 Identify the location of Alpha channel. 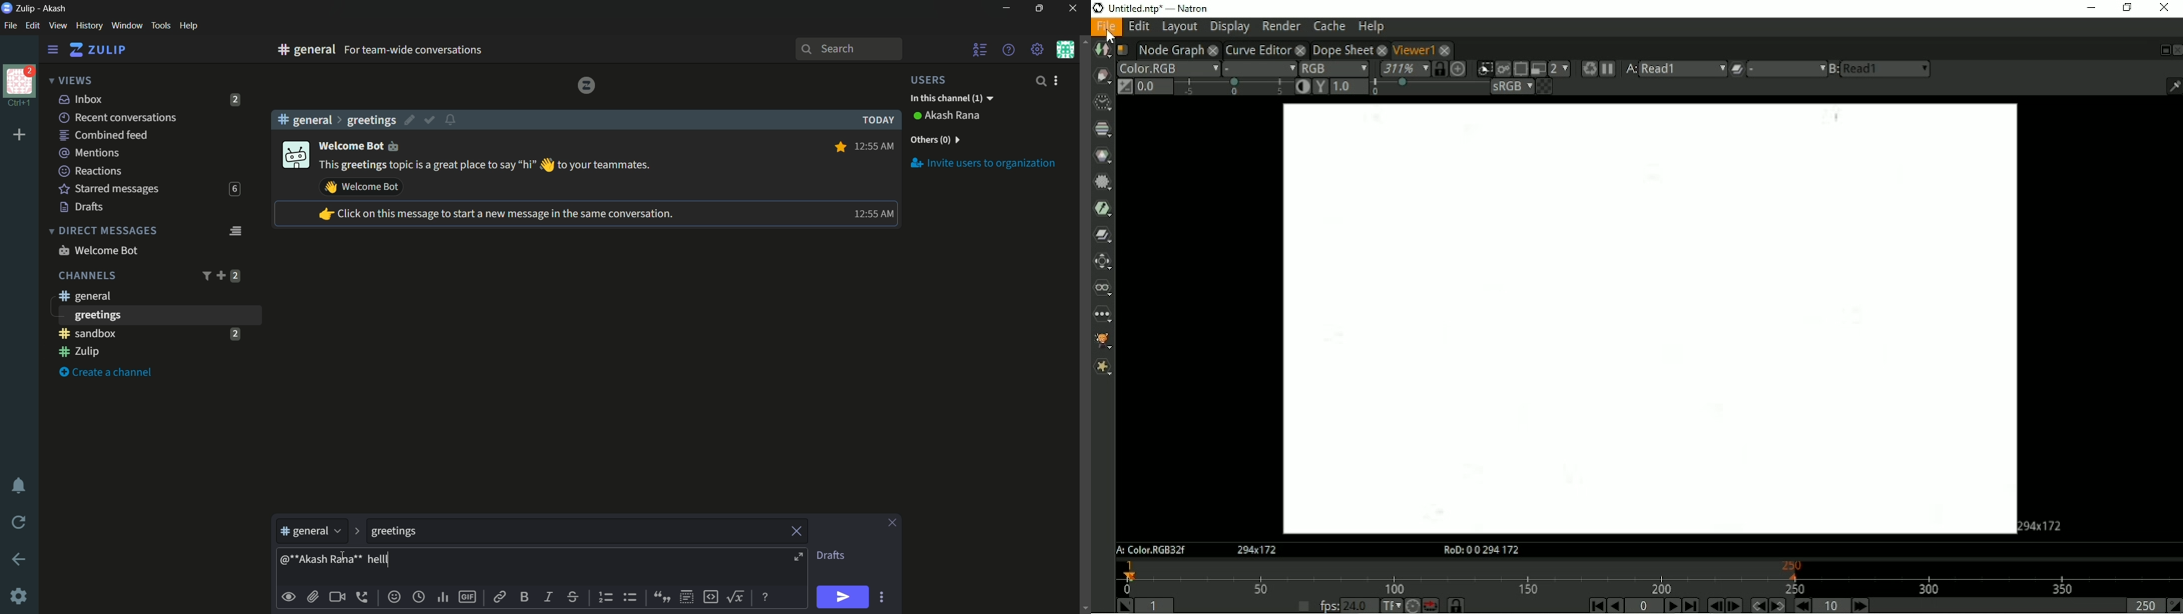
(1259, 68).